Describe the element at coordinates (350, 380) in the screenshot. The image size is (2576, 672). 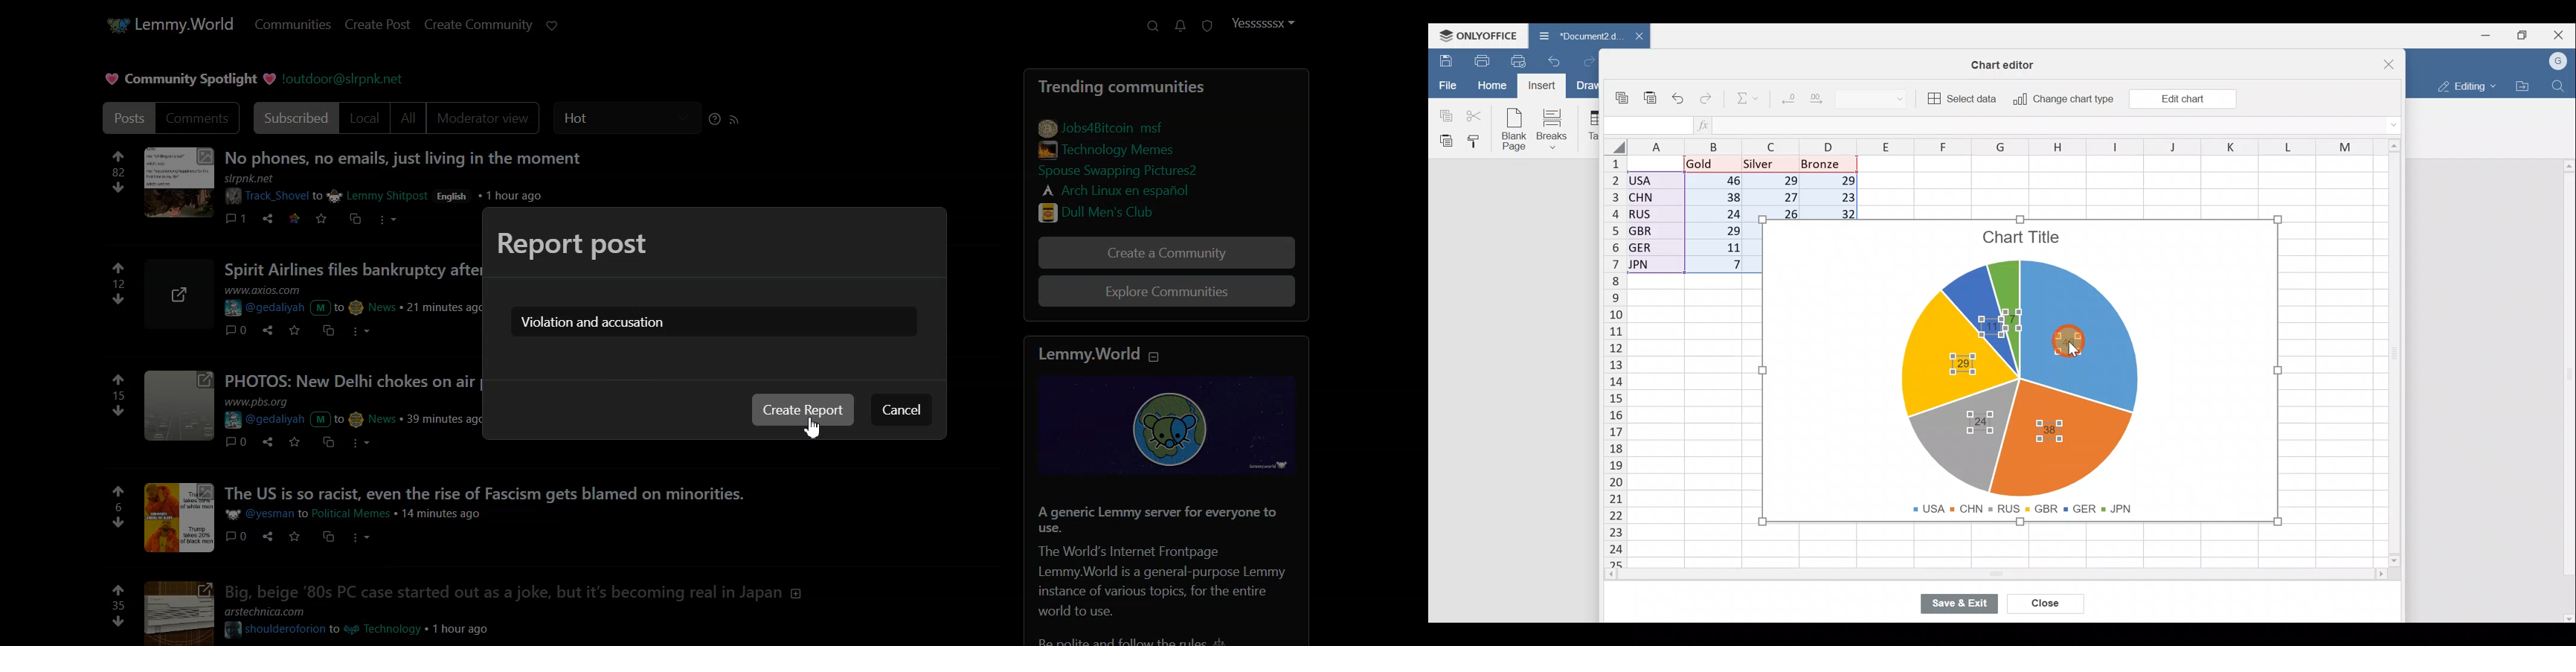
I see `posts` at that location.